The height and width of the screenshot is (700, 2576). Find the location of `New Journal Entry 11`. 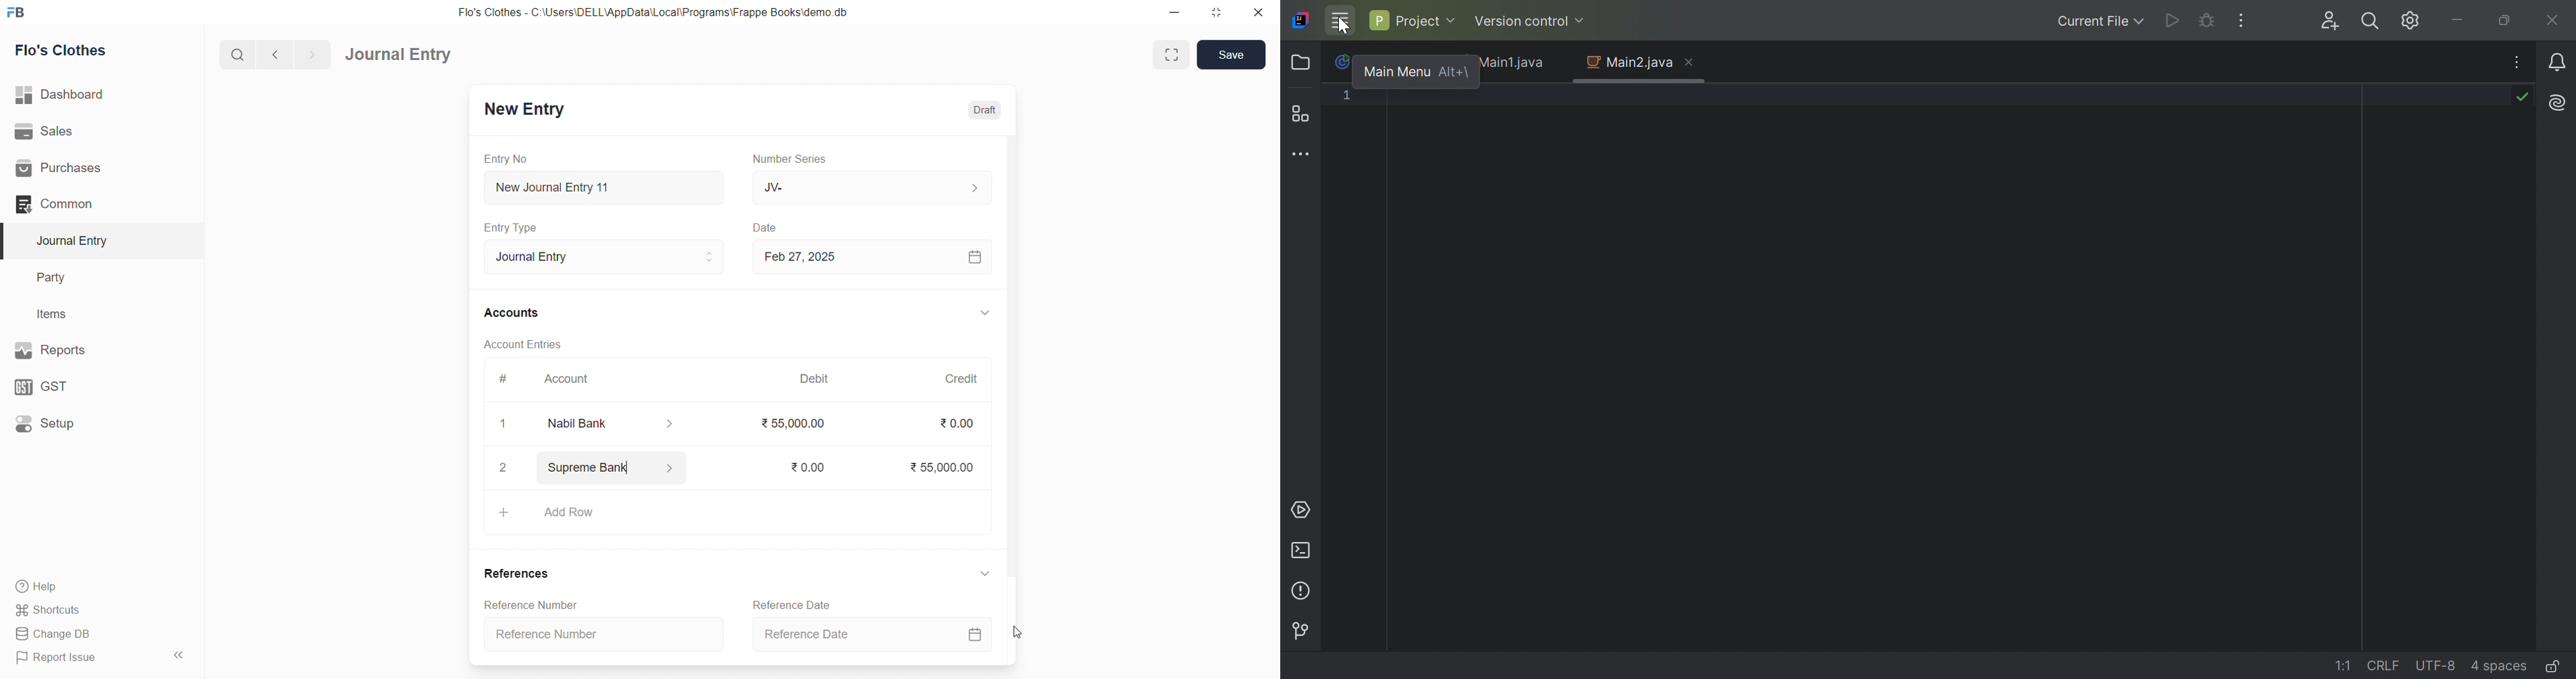

New Journal Entry 11 is located at coordinates (604, 187).